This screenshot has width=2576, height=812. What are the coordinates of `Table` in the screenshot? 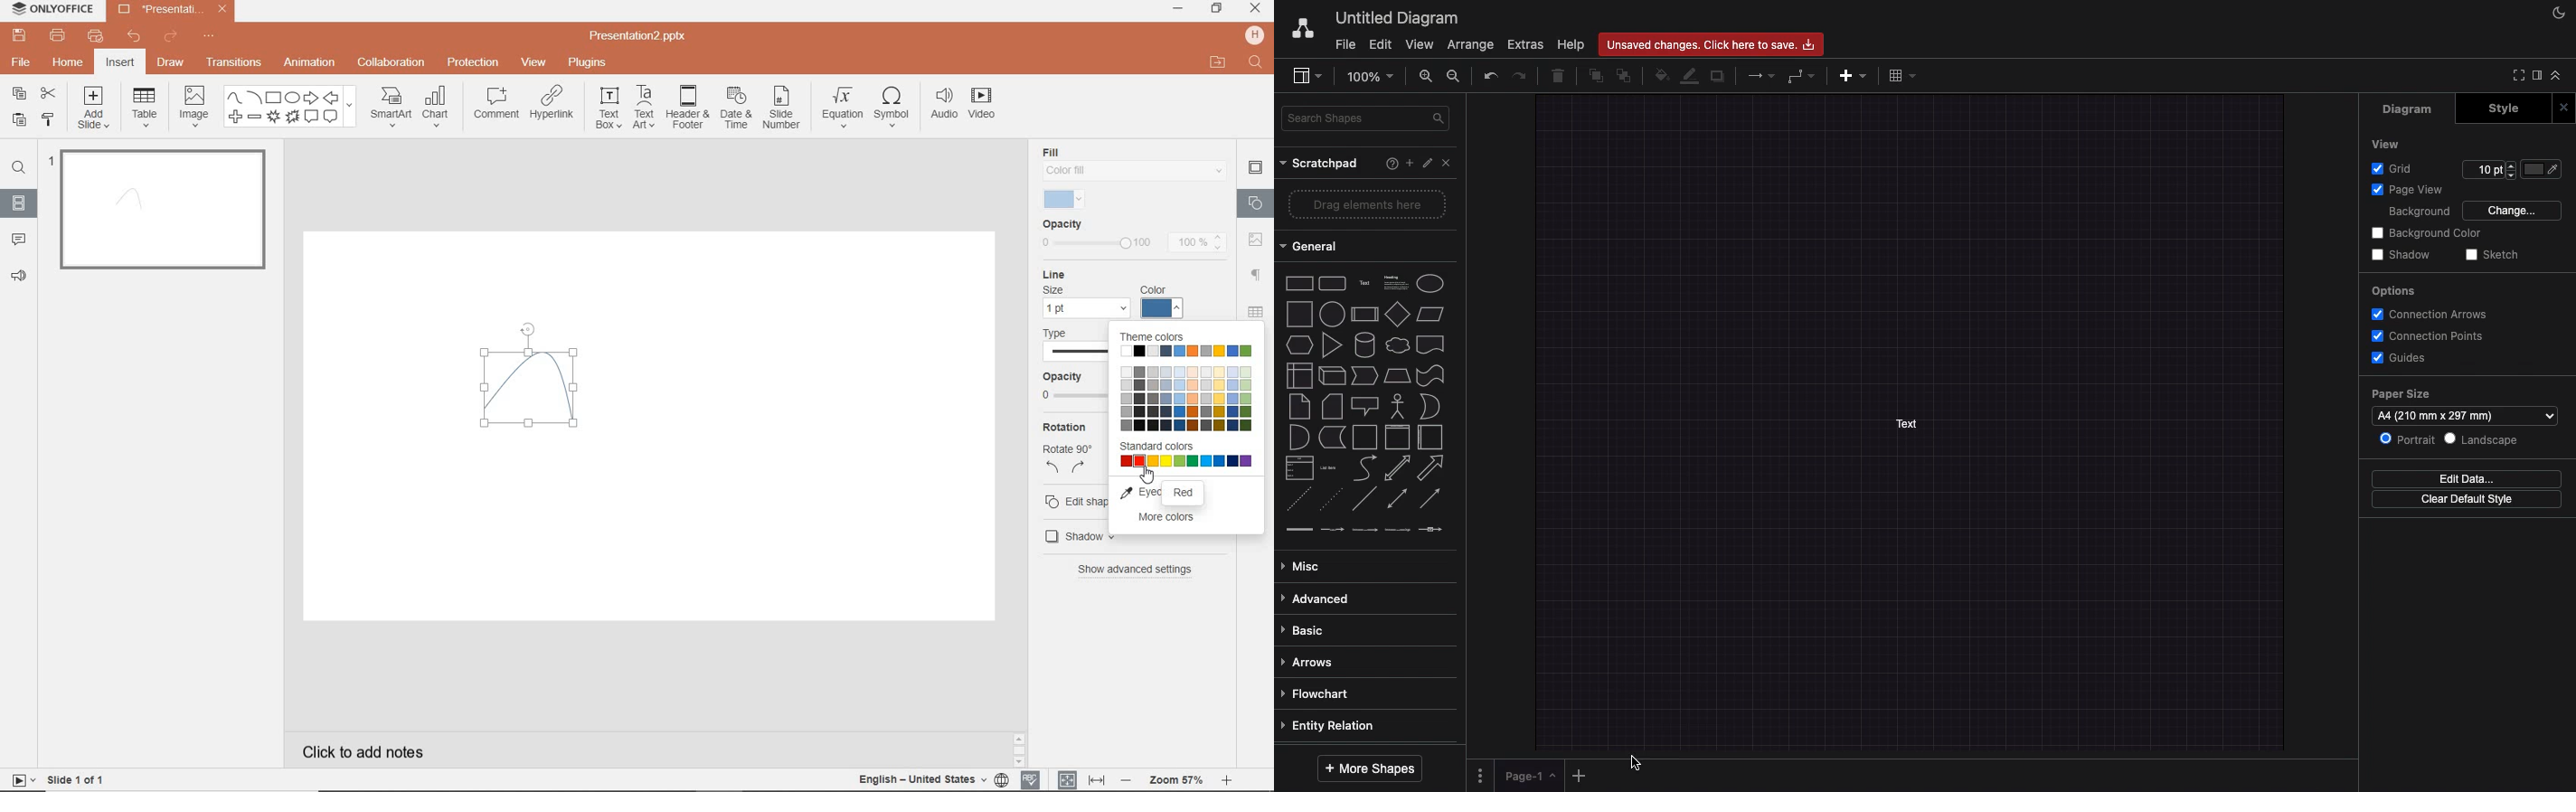 It's located at (1906, 77).